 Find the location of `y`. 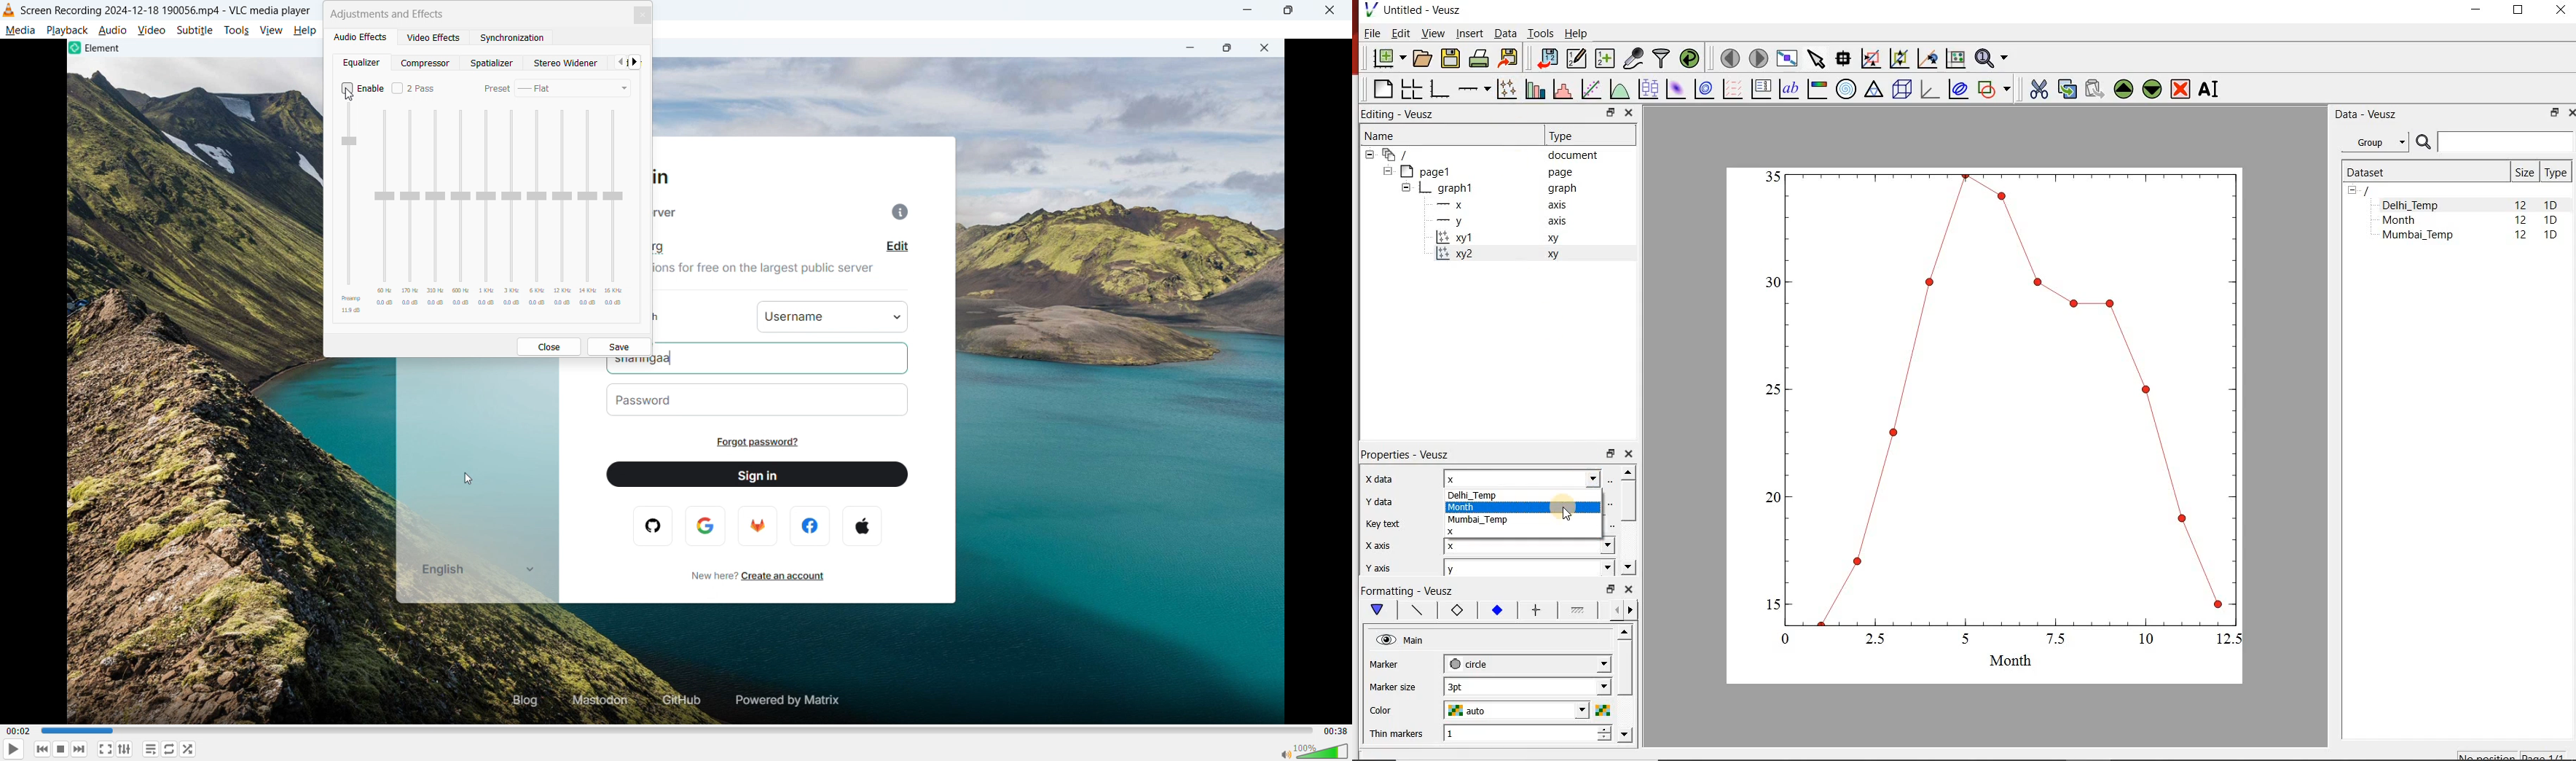

y is located at coordinates (1528, 569).